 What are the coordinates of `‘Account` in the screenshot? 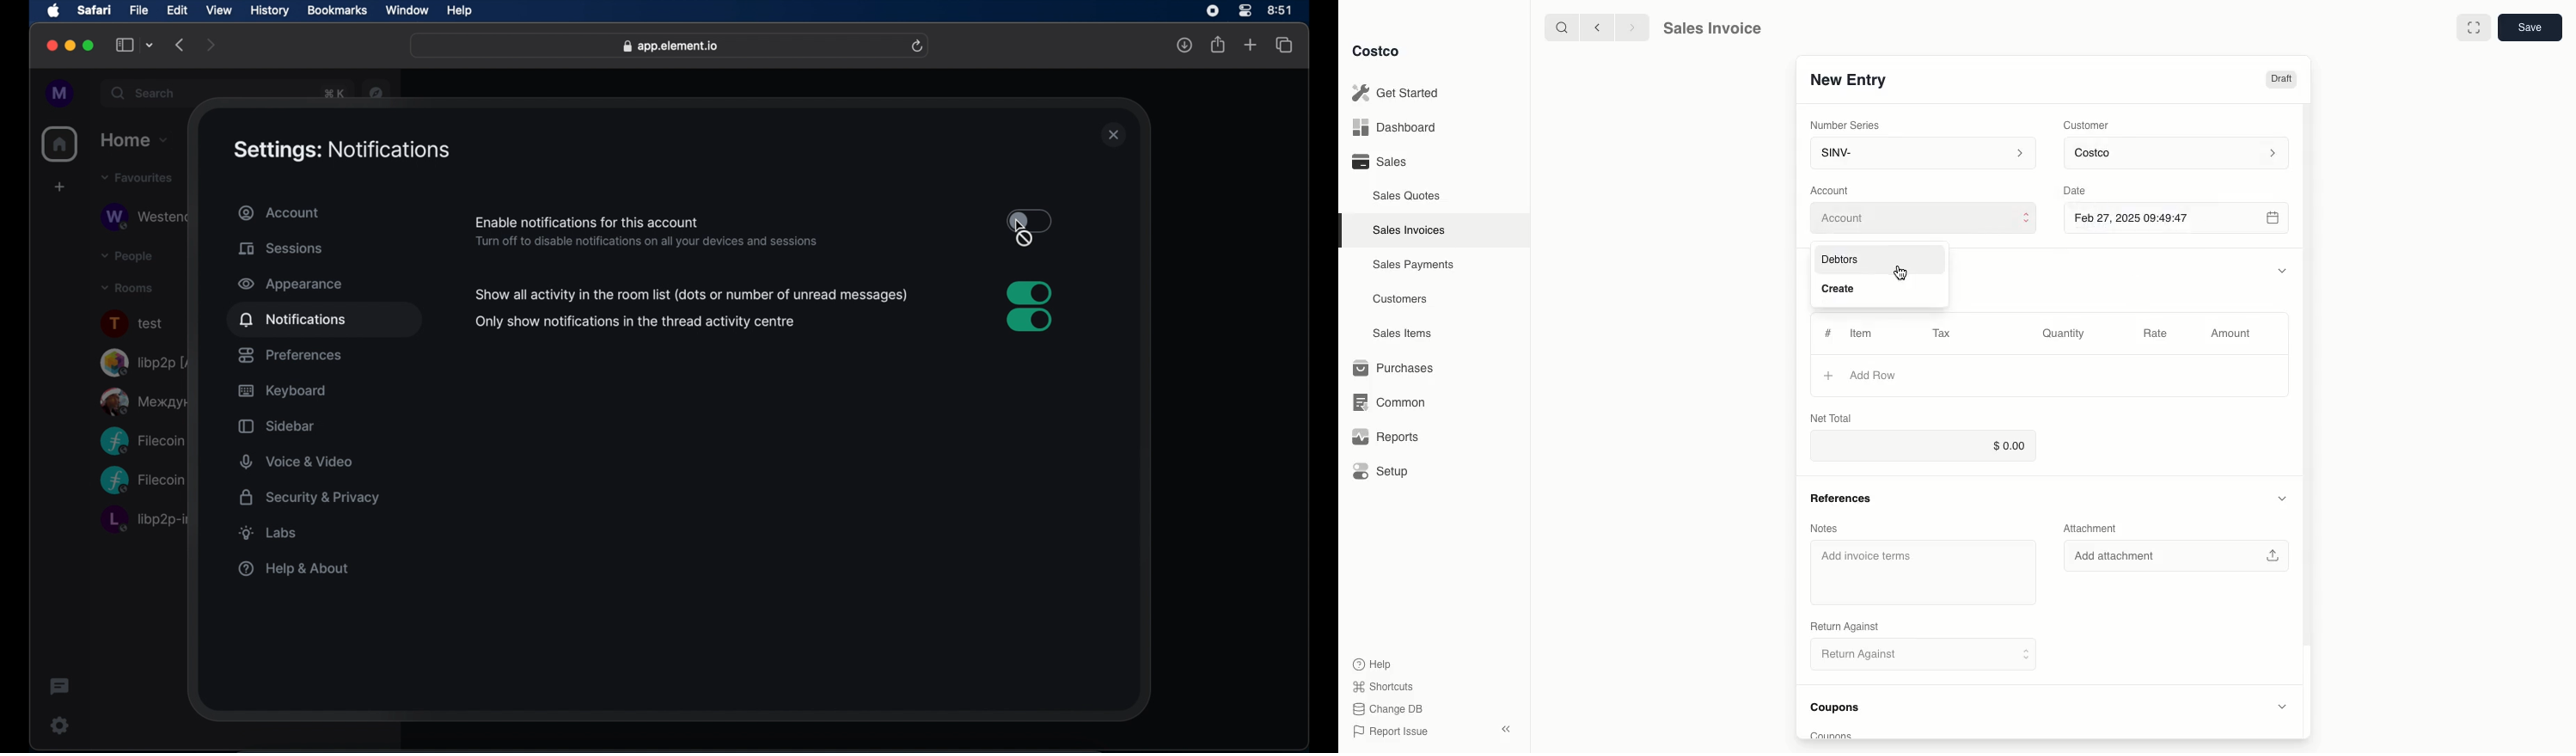 It's located at (1833, 189).